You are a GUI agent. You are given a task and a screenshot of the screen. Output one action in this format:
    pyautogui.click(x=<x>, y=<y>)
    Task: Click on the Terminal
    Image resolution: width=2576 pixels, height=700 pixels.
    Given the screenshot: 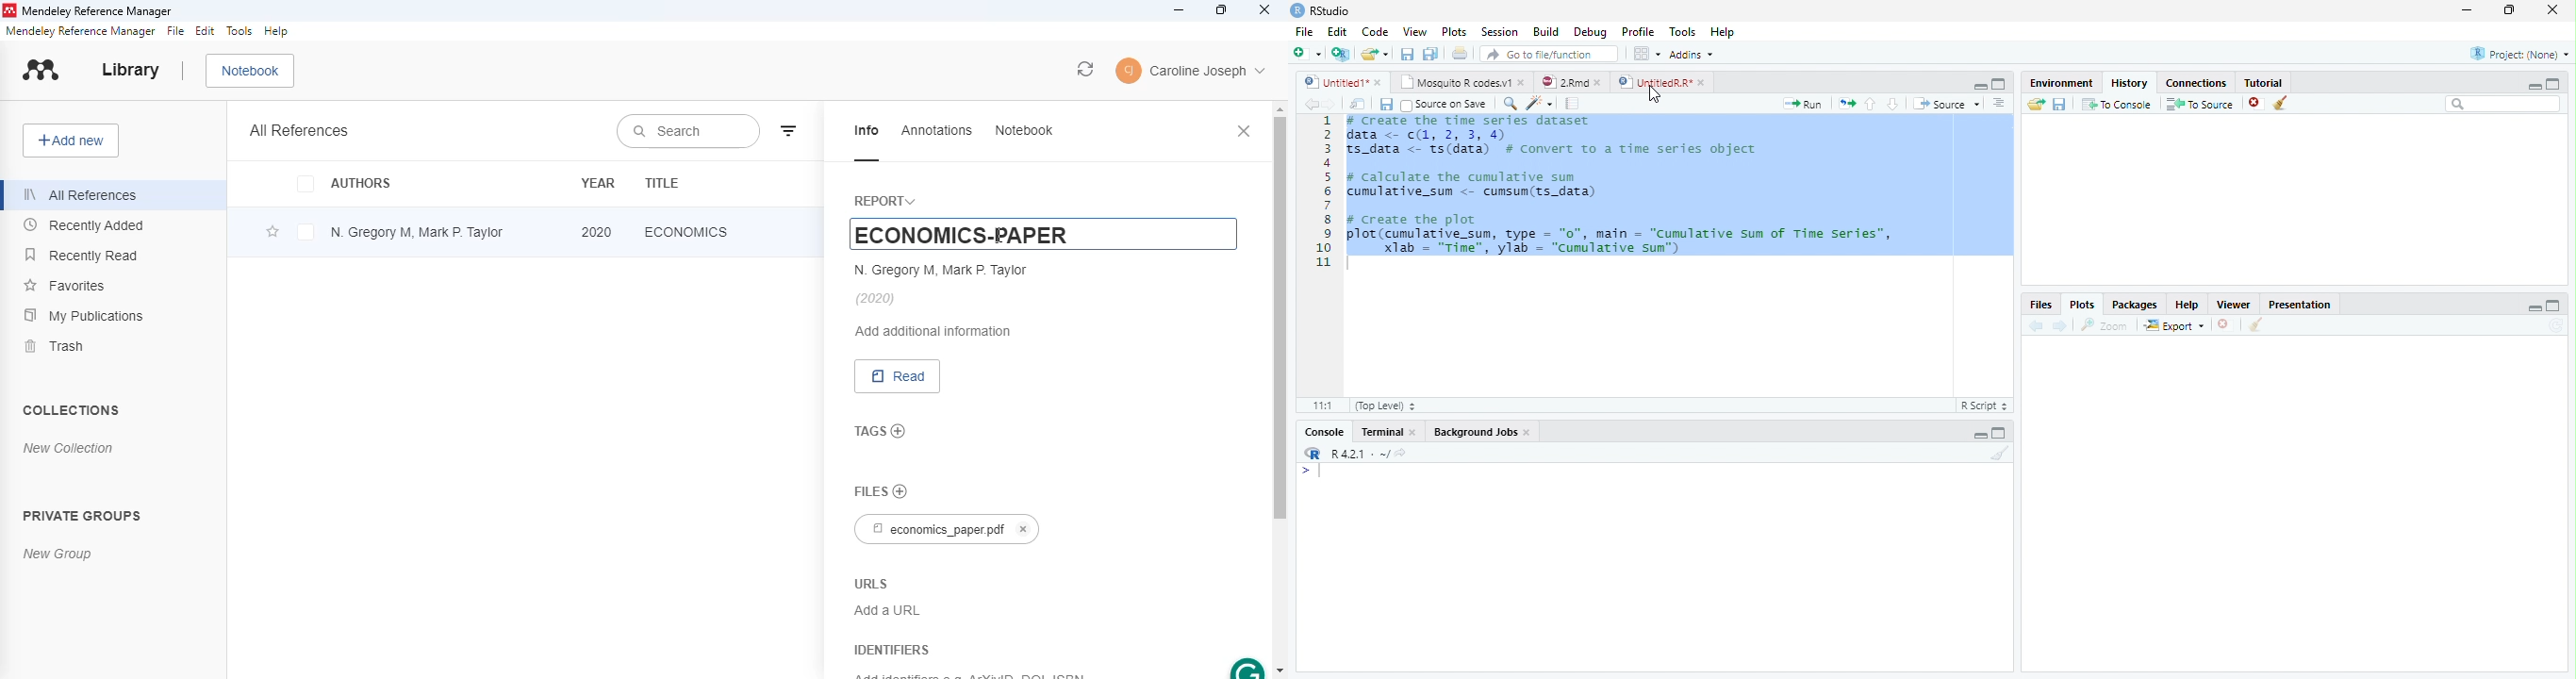 What is the action you would take?
    pyautogui.click(x=1388, y=432)
    